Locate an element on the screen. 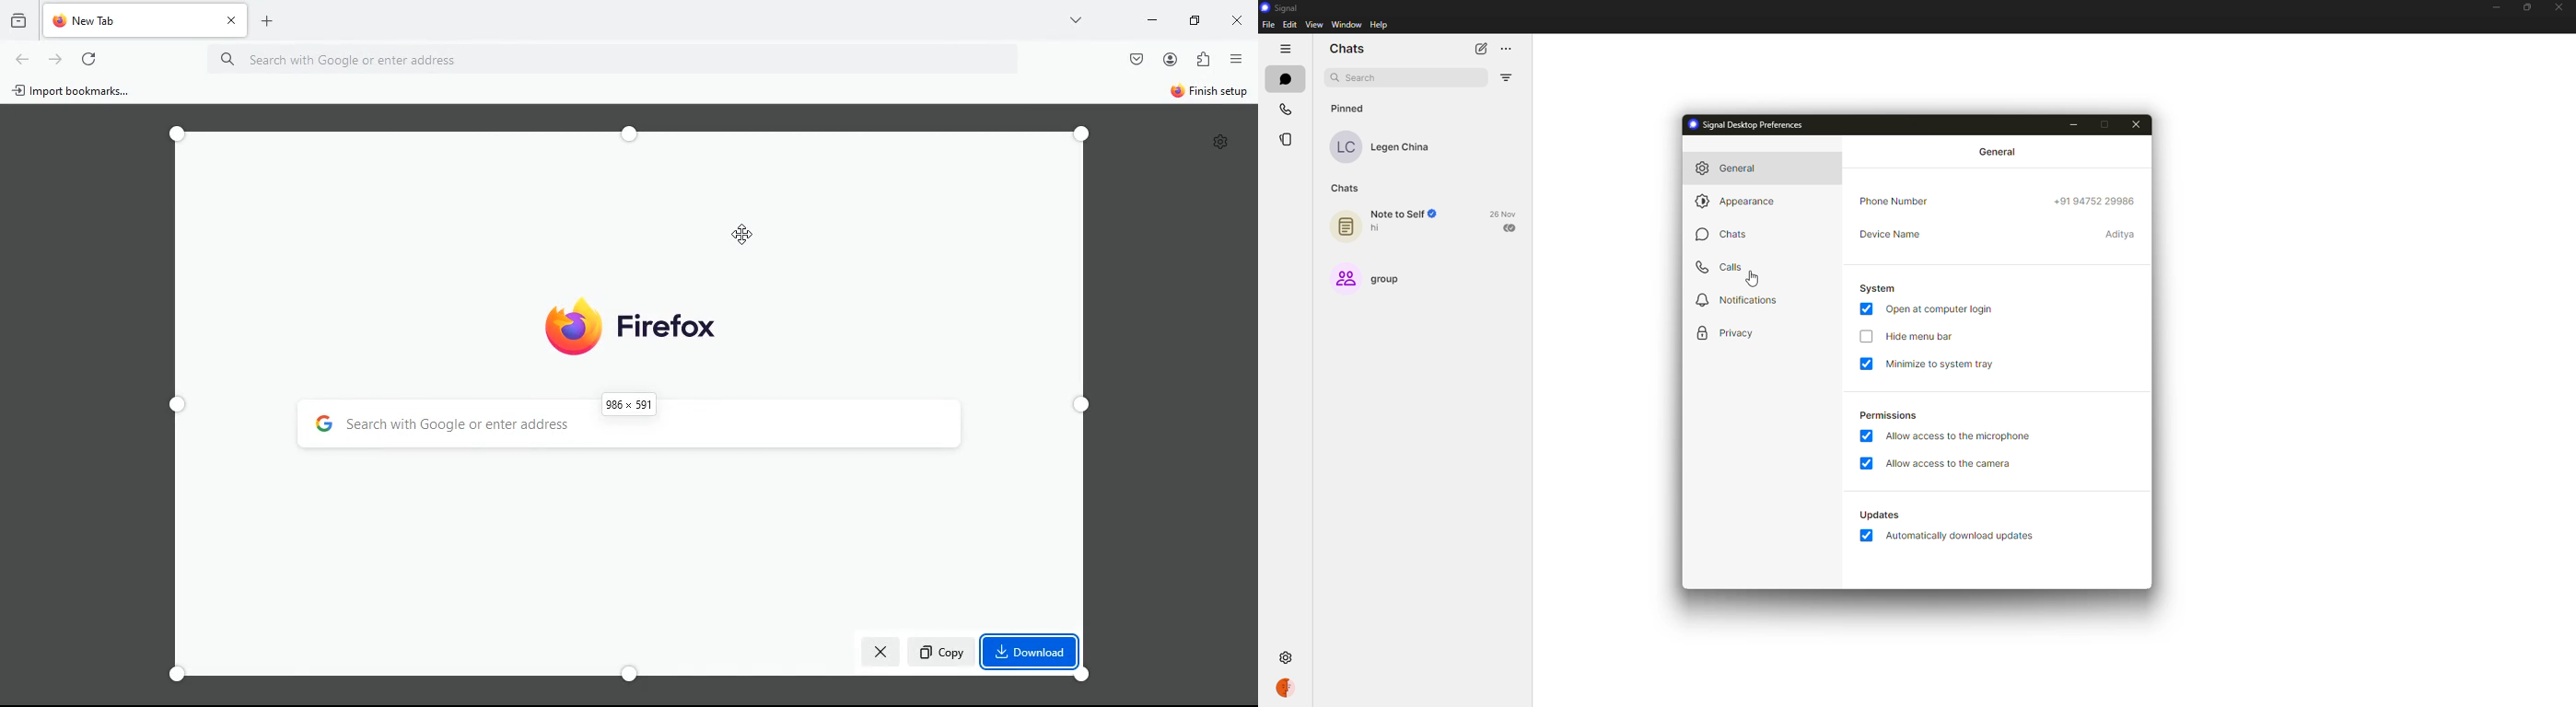 The height and width of the screenshot is (728, 2576). Mouse Cursor is located at coordinates (1752, 278).